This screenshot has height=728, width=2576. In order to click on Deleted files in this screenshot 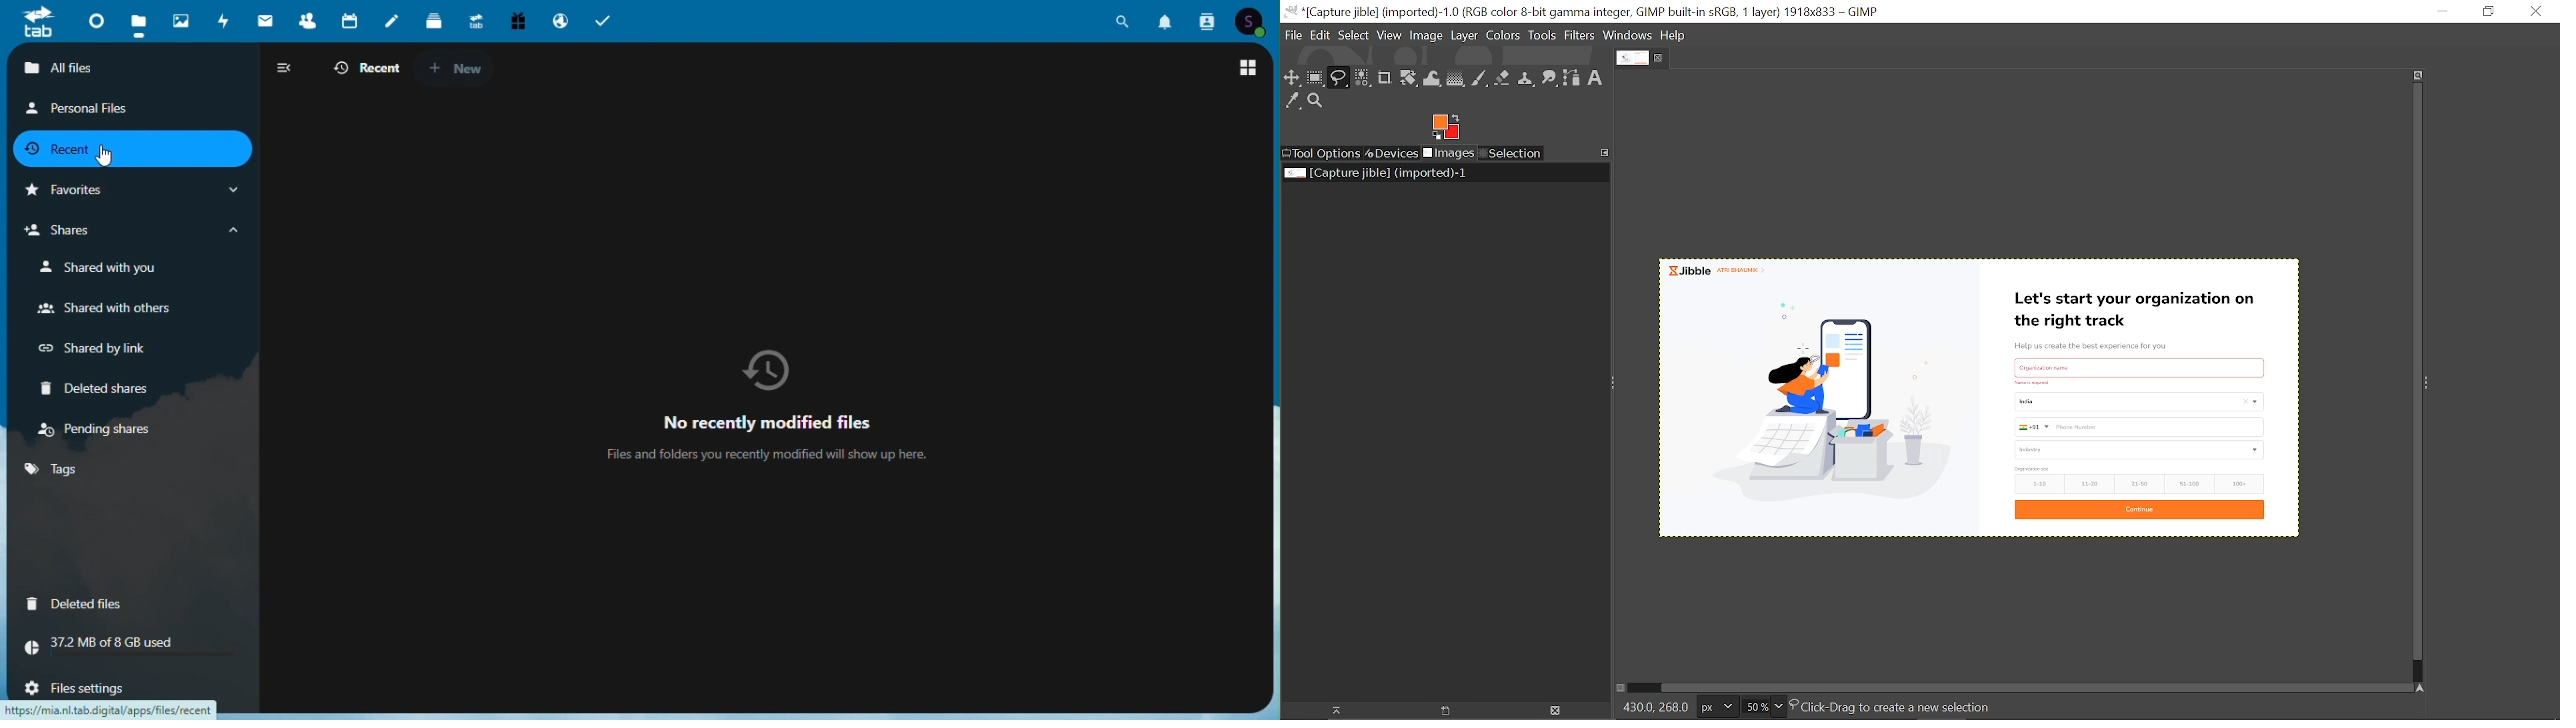, I will do `click(75, 602)`.